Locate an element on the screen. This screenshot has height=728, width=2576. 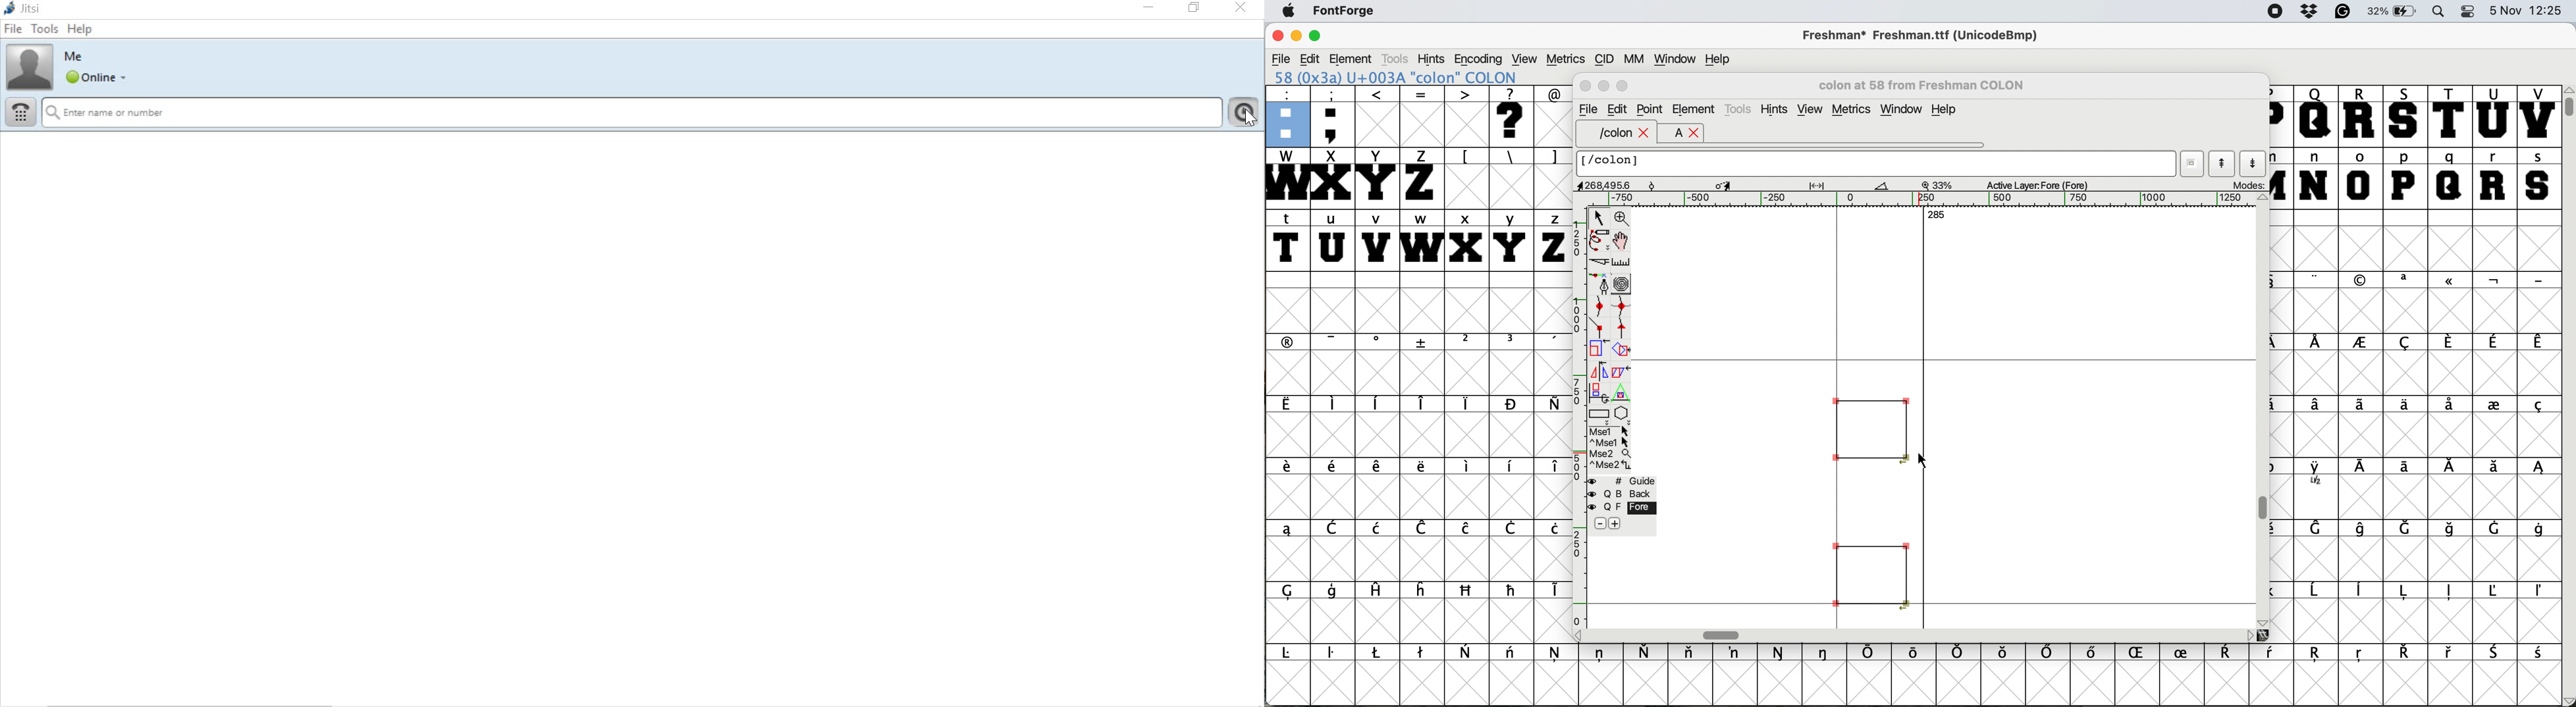
help is located at coordinates (1723, 59).